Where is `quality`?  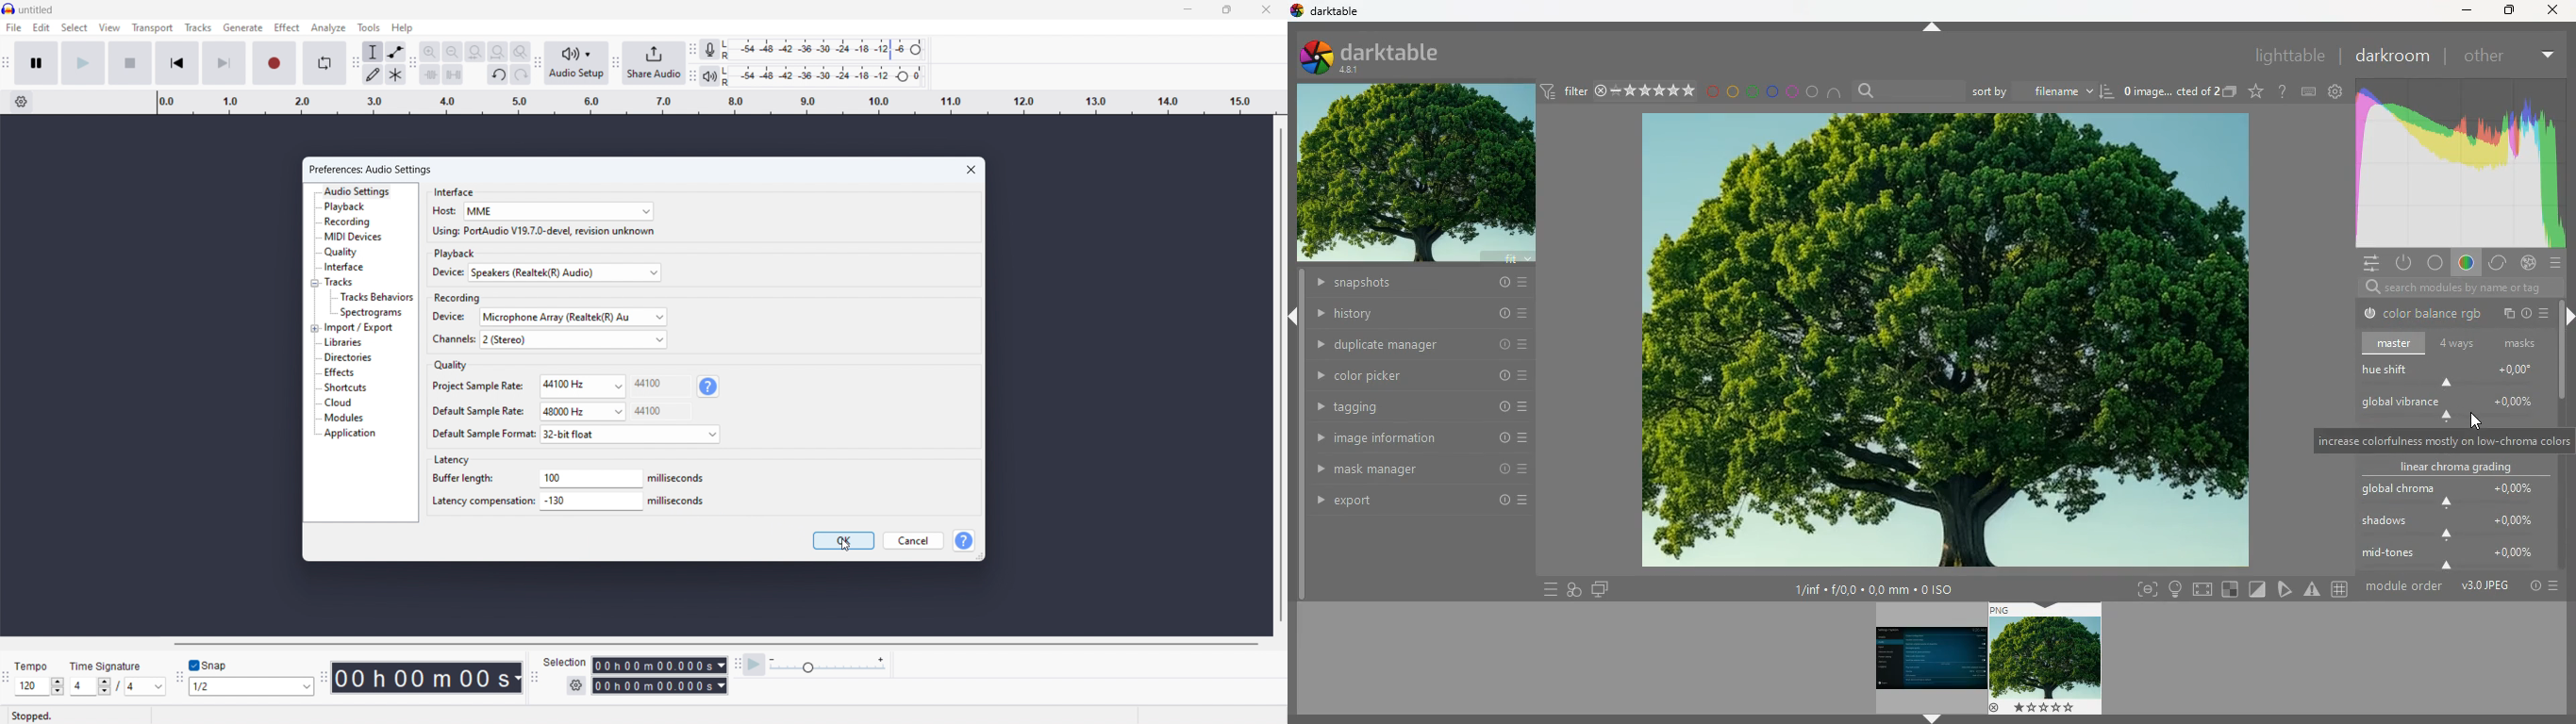 quality is located at coordinates (342, 252).